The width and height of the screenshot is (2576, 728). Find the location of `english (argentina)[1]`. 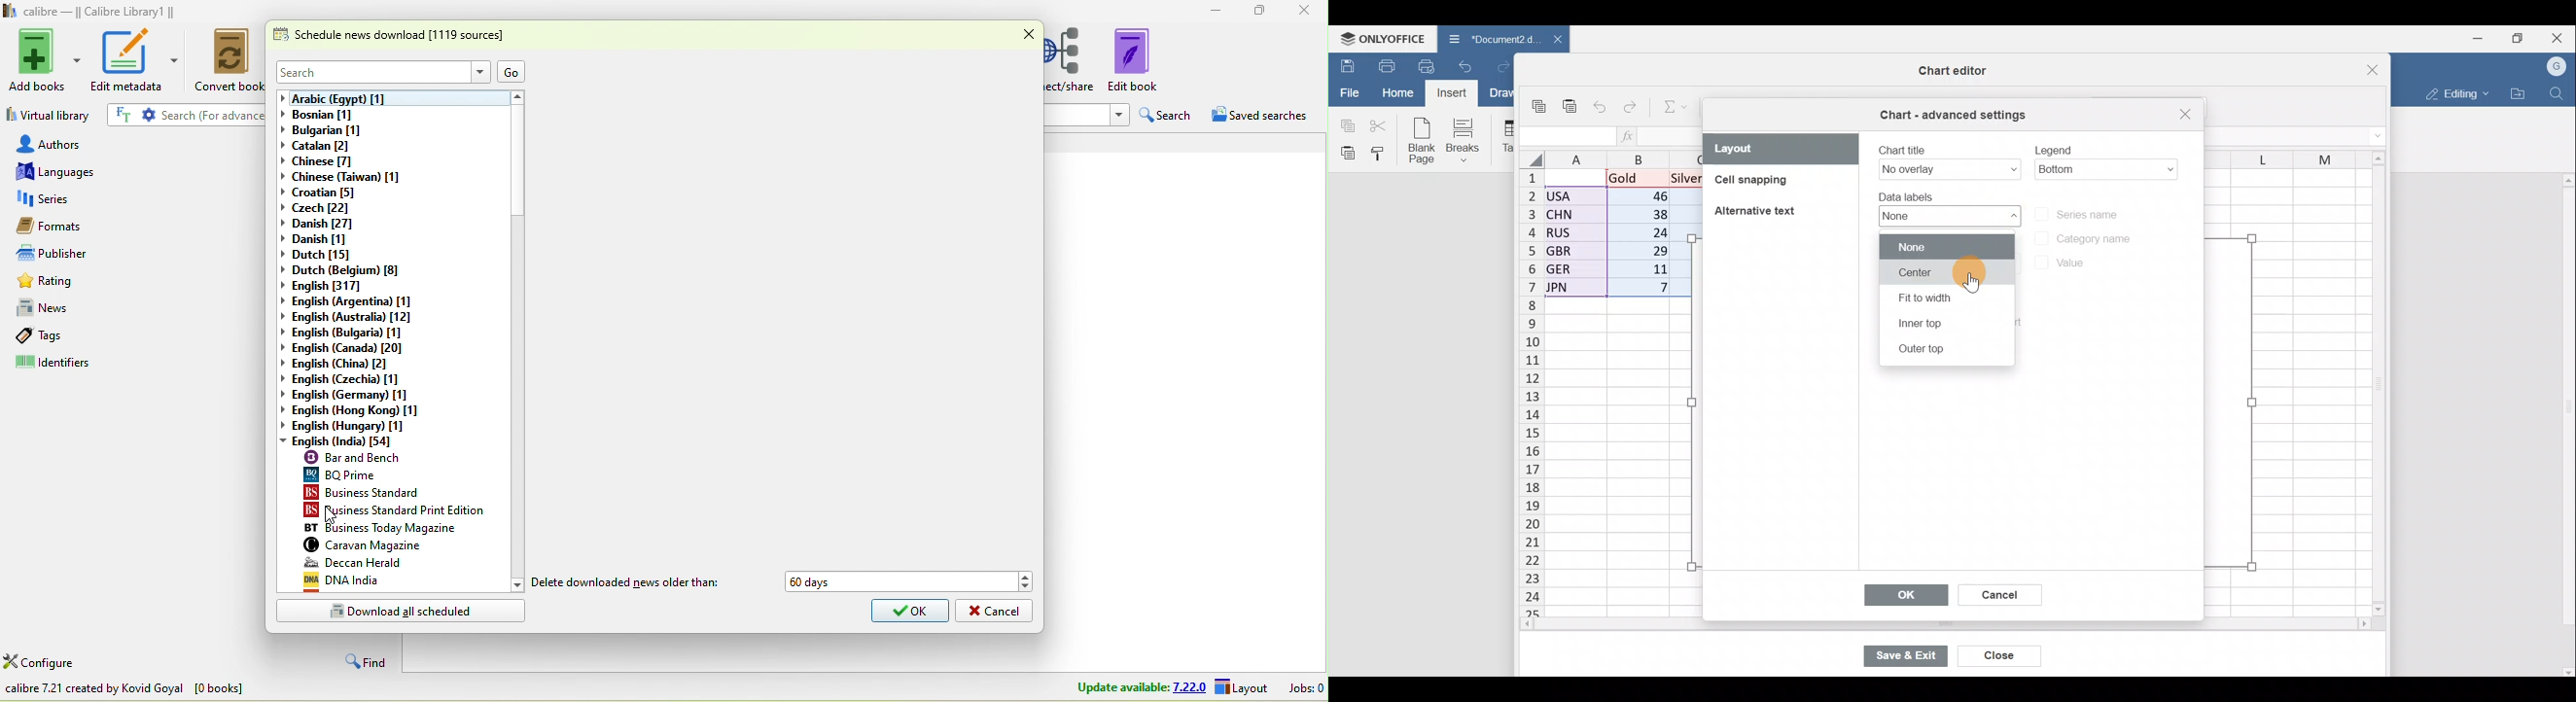

english (argentina)[1] is located at coordinates (347, 301).